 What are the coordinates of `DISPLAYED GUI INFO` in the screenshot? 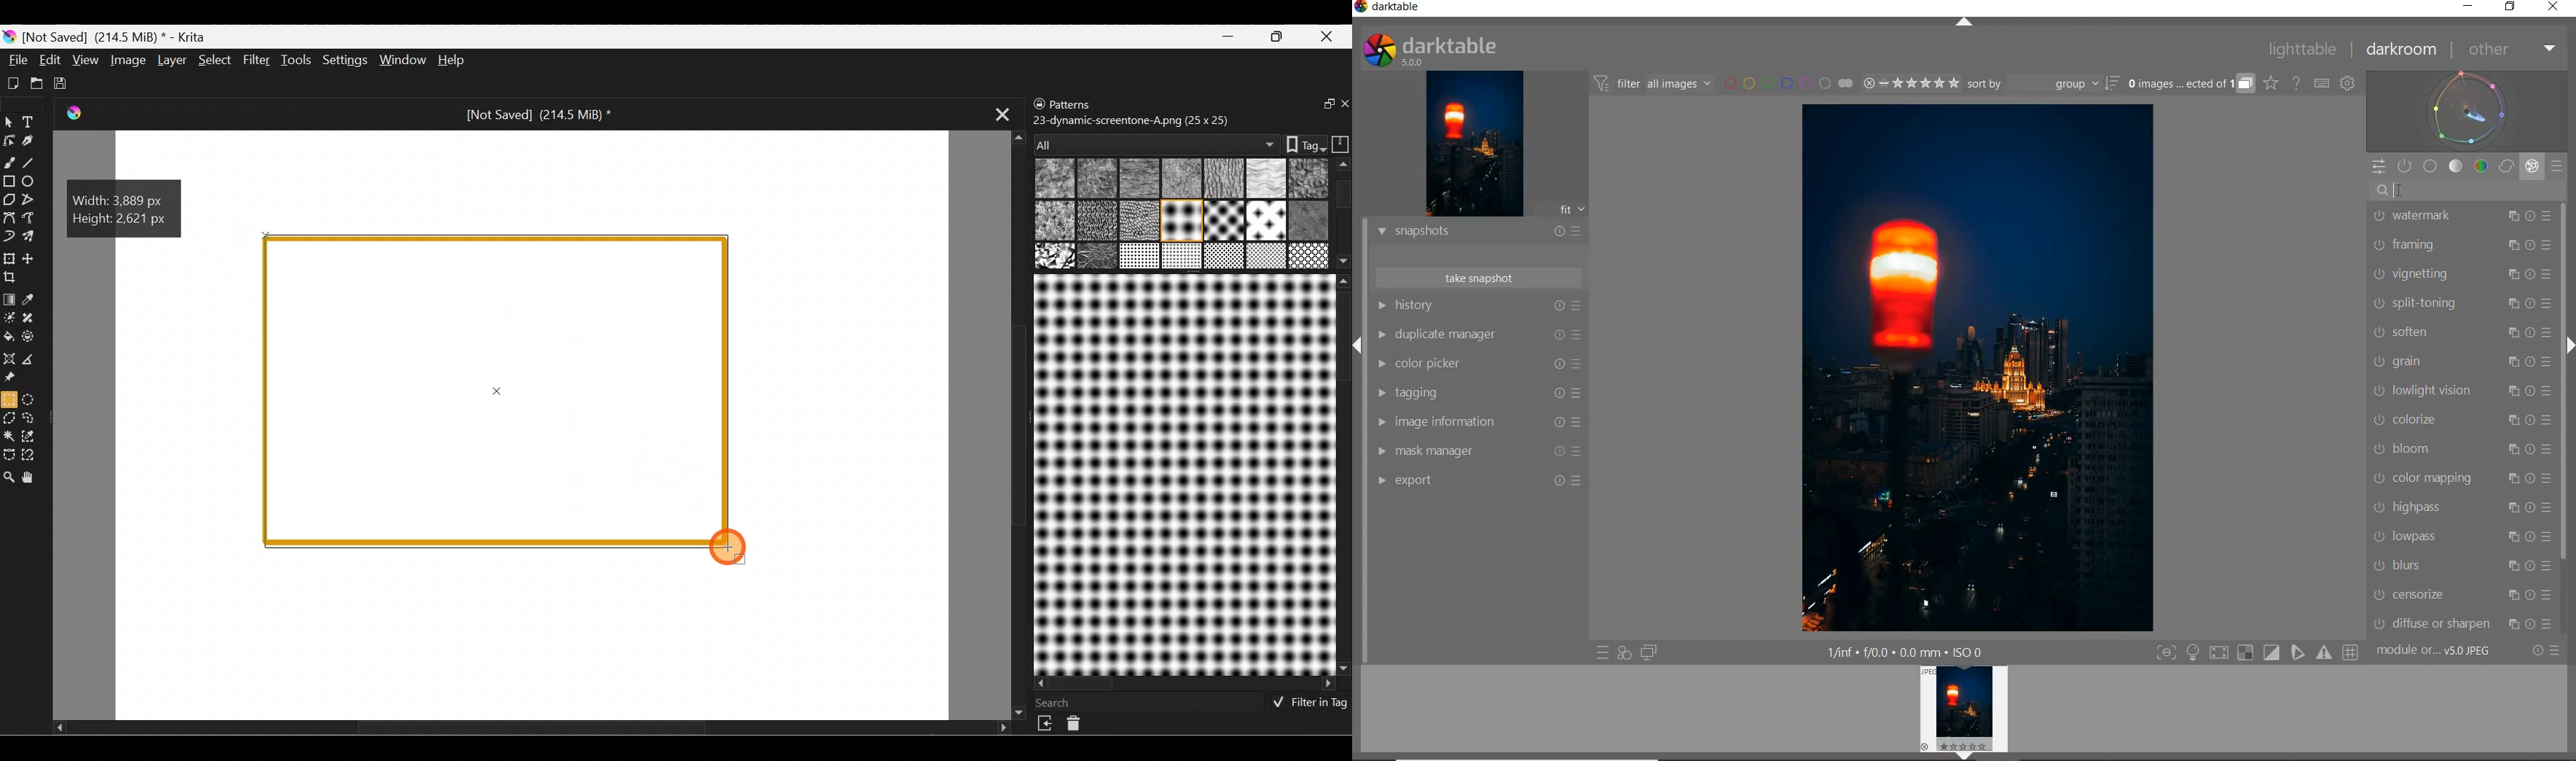 It's located at (1906, 651).